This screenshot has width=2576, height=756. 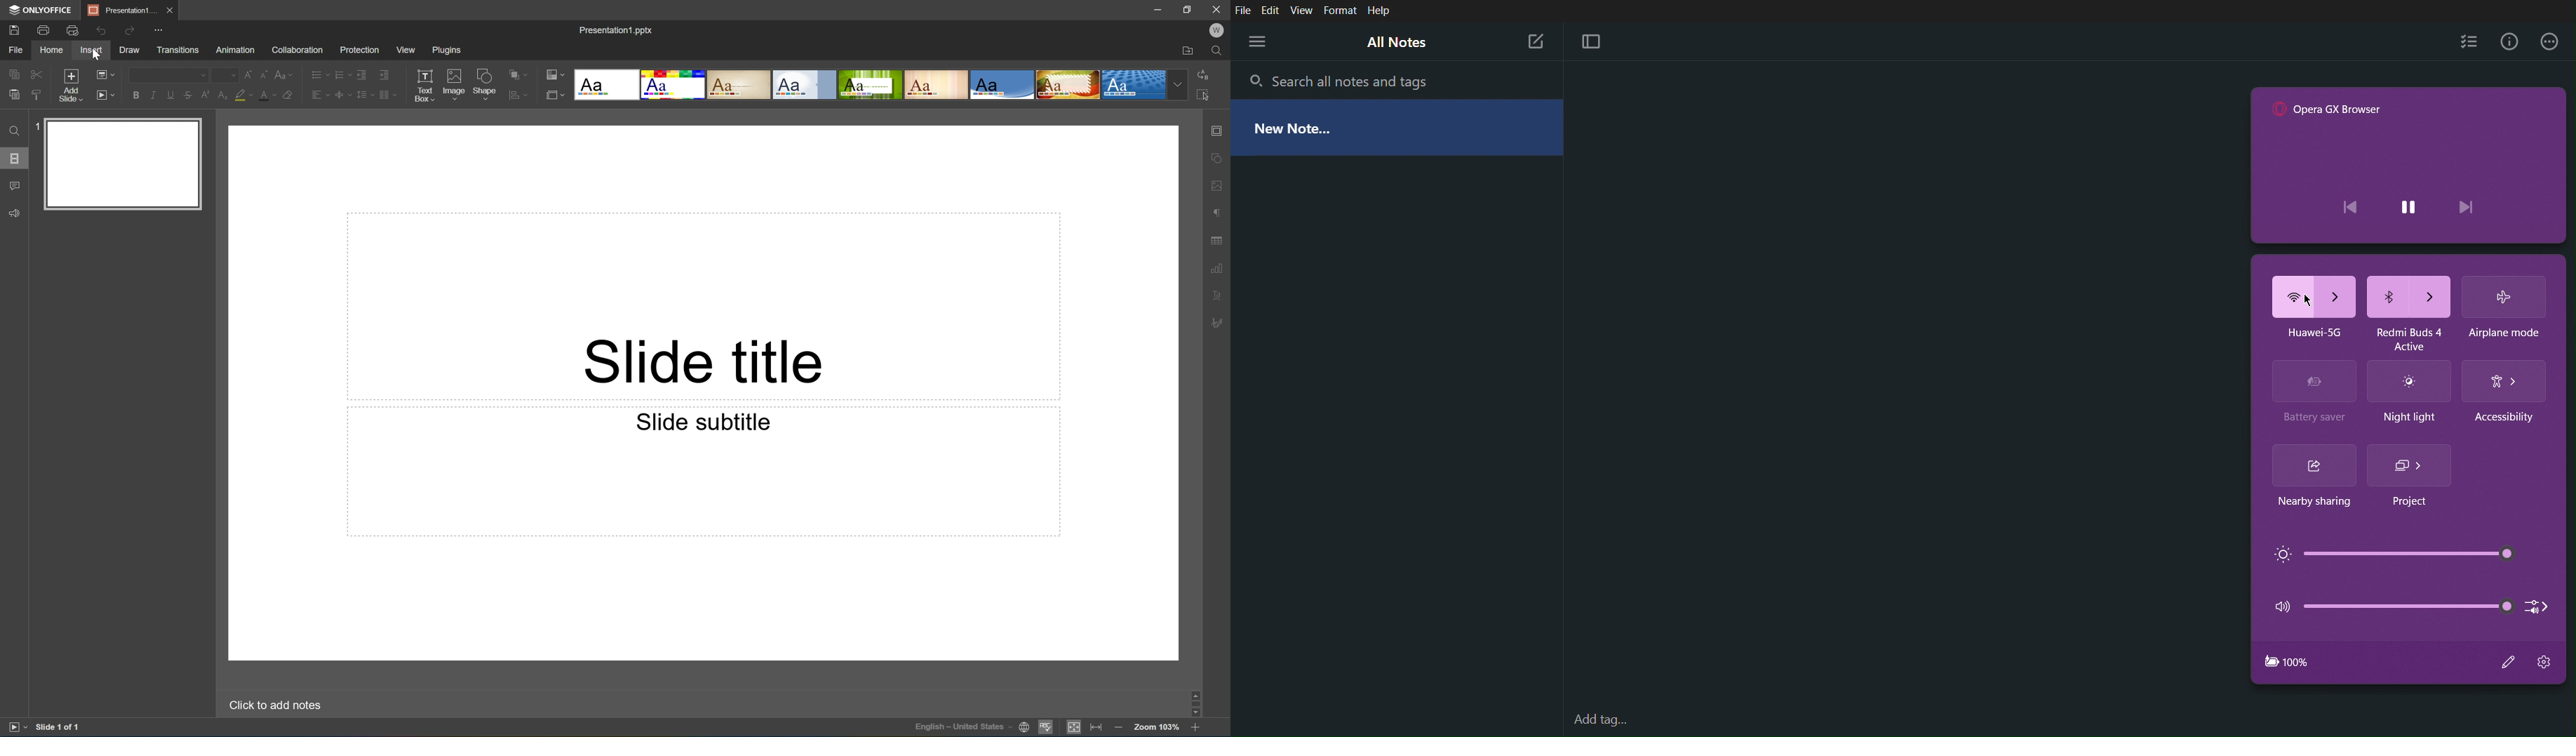 What do you see at coordinates (618, 32) in the screenshot?
I see `Presentation1.pptx` at bounding box center [618, 32].